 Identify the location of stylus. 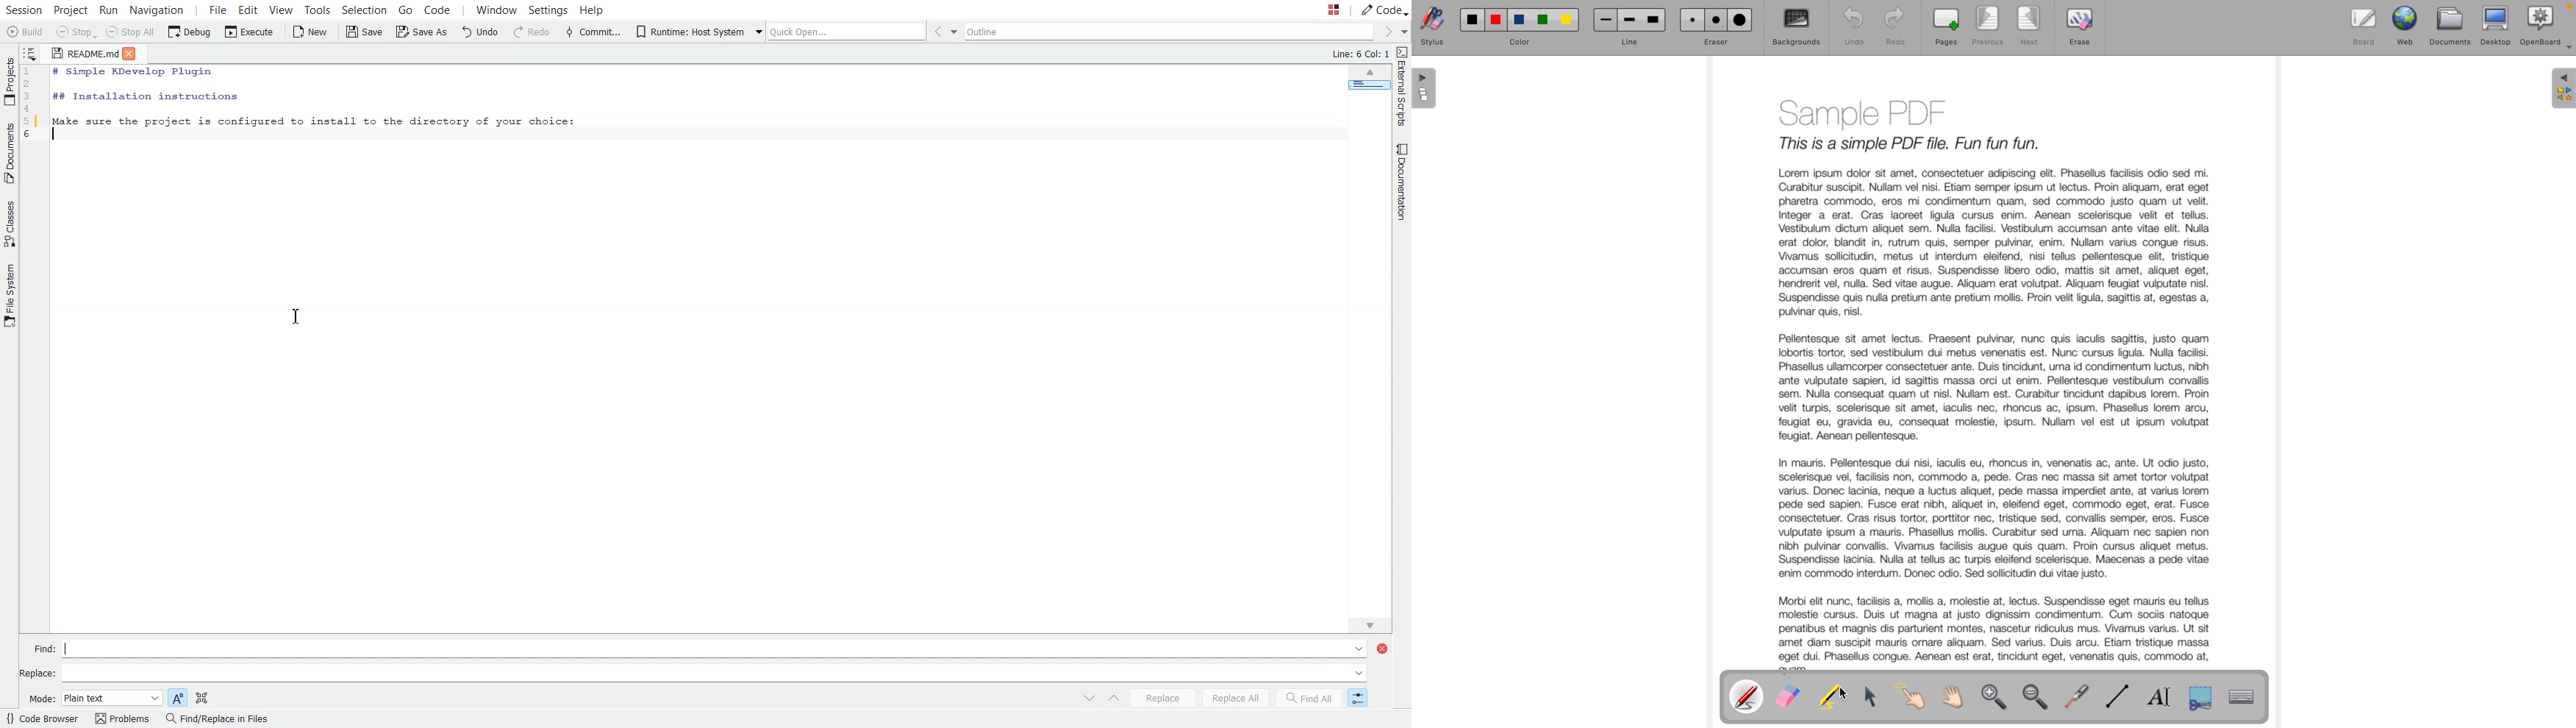
(1430, 29).